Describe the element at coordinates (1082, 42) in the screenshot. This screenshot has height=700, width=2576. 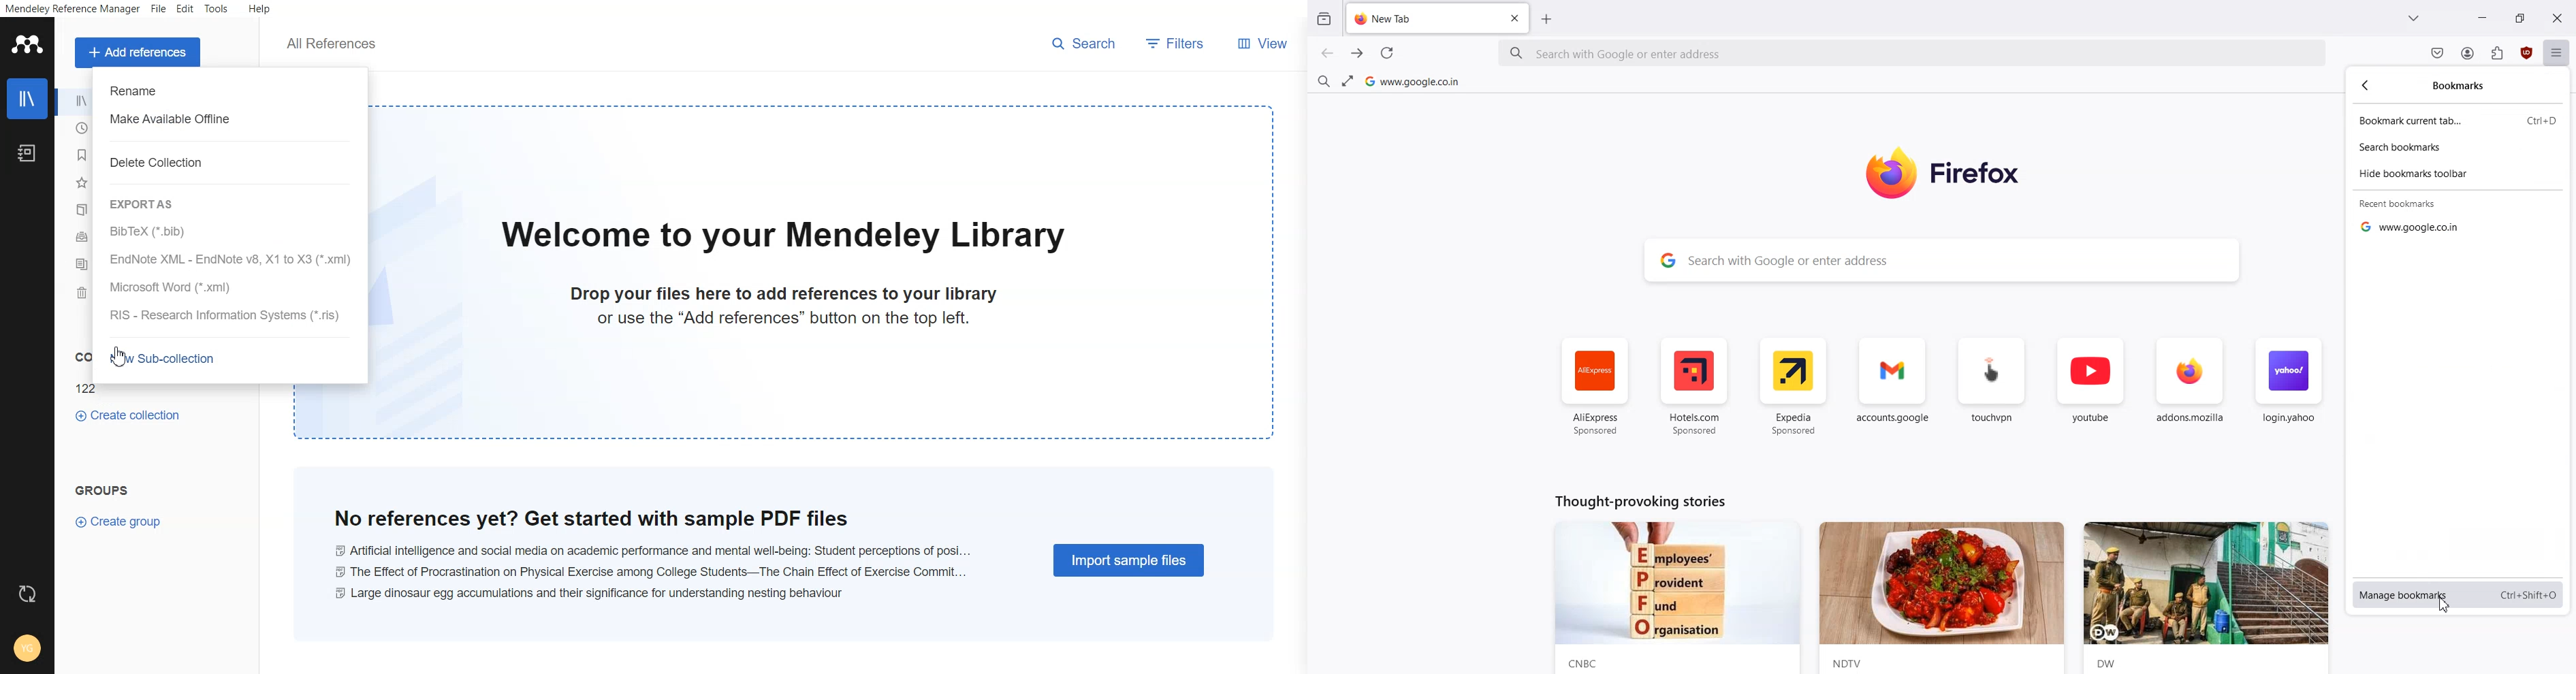
I see `search` at that location.